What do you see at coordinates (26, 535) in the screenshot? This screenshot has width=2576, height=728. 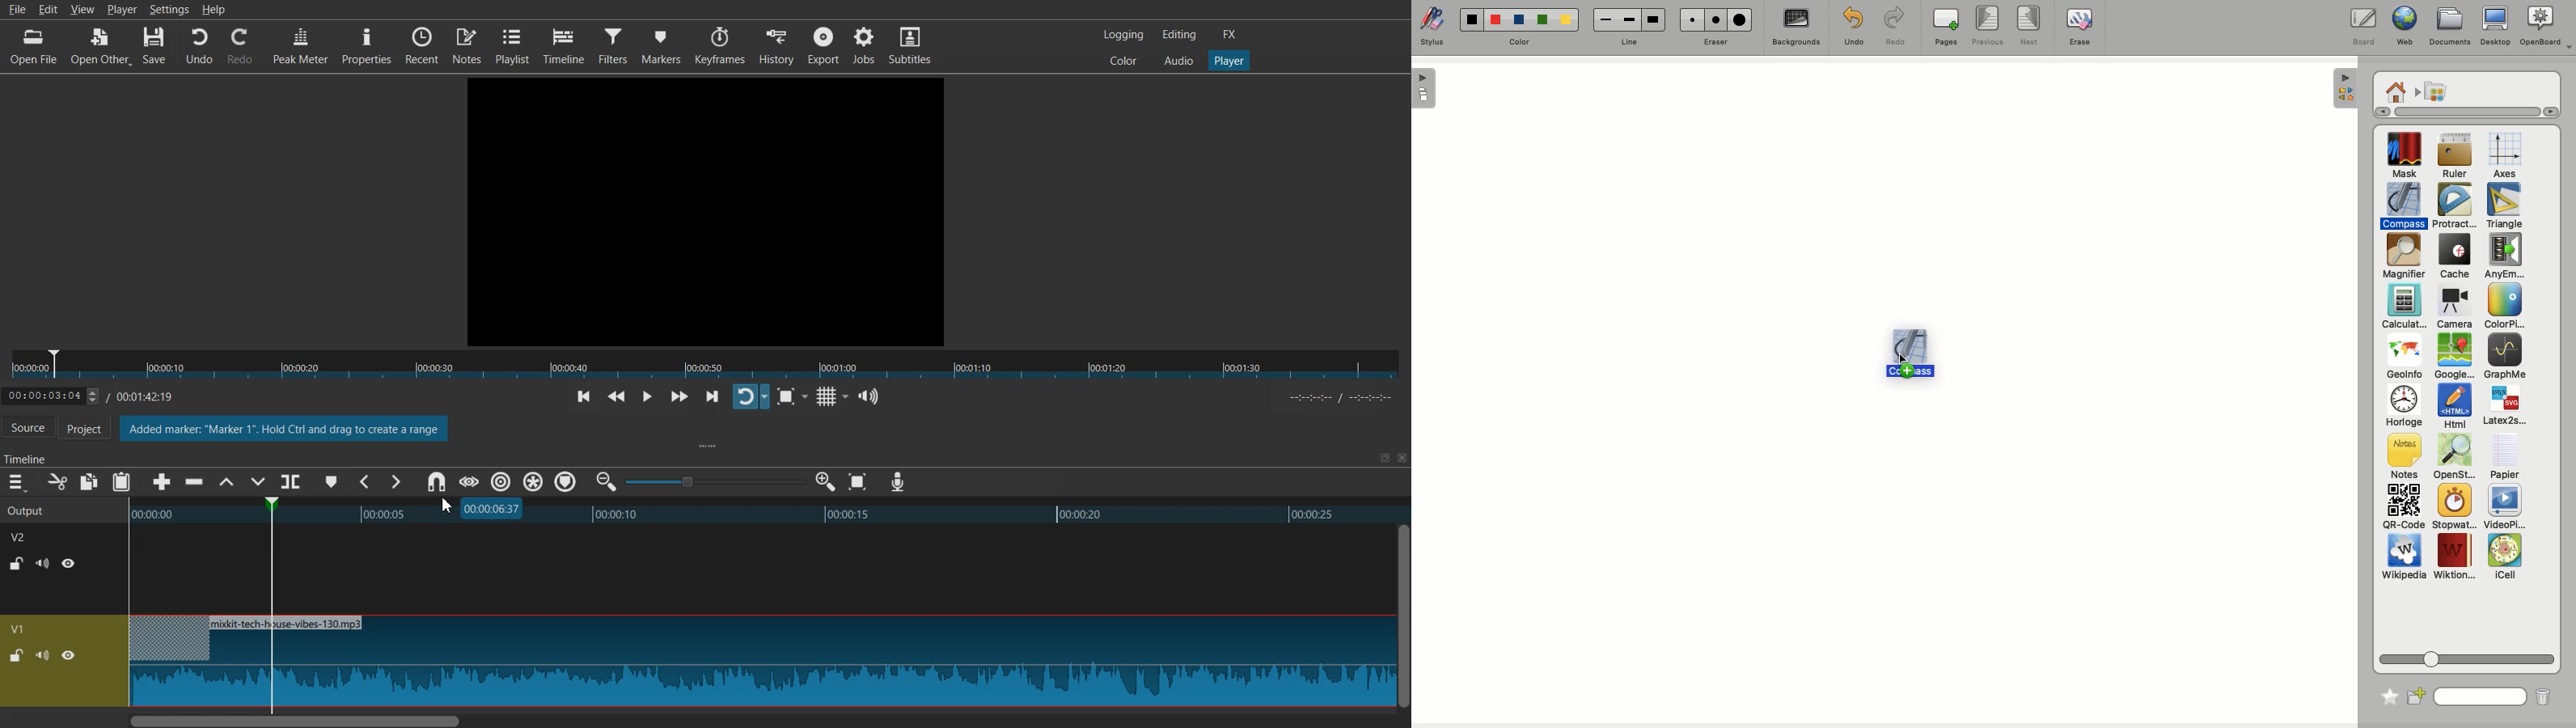 I see `V2` at bounding box center [26, 535].